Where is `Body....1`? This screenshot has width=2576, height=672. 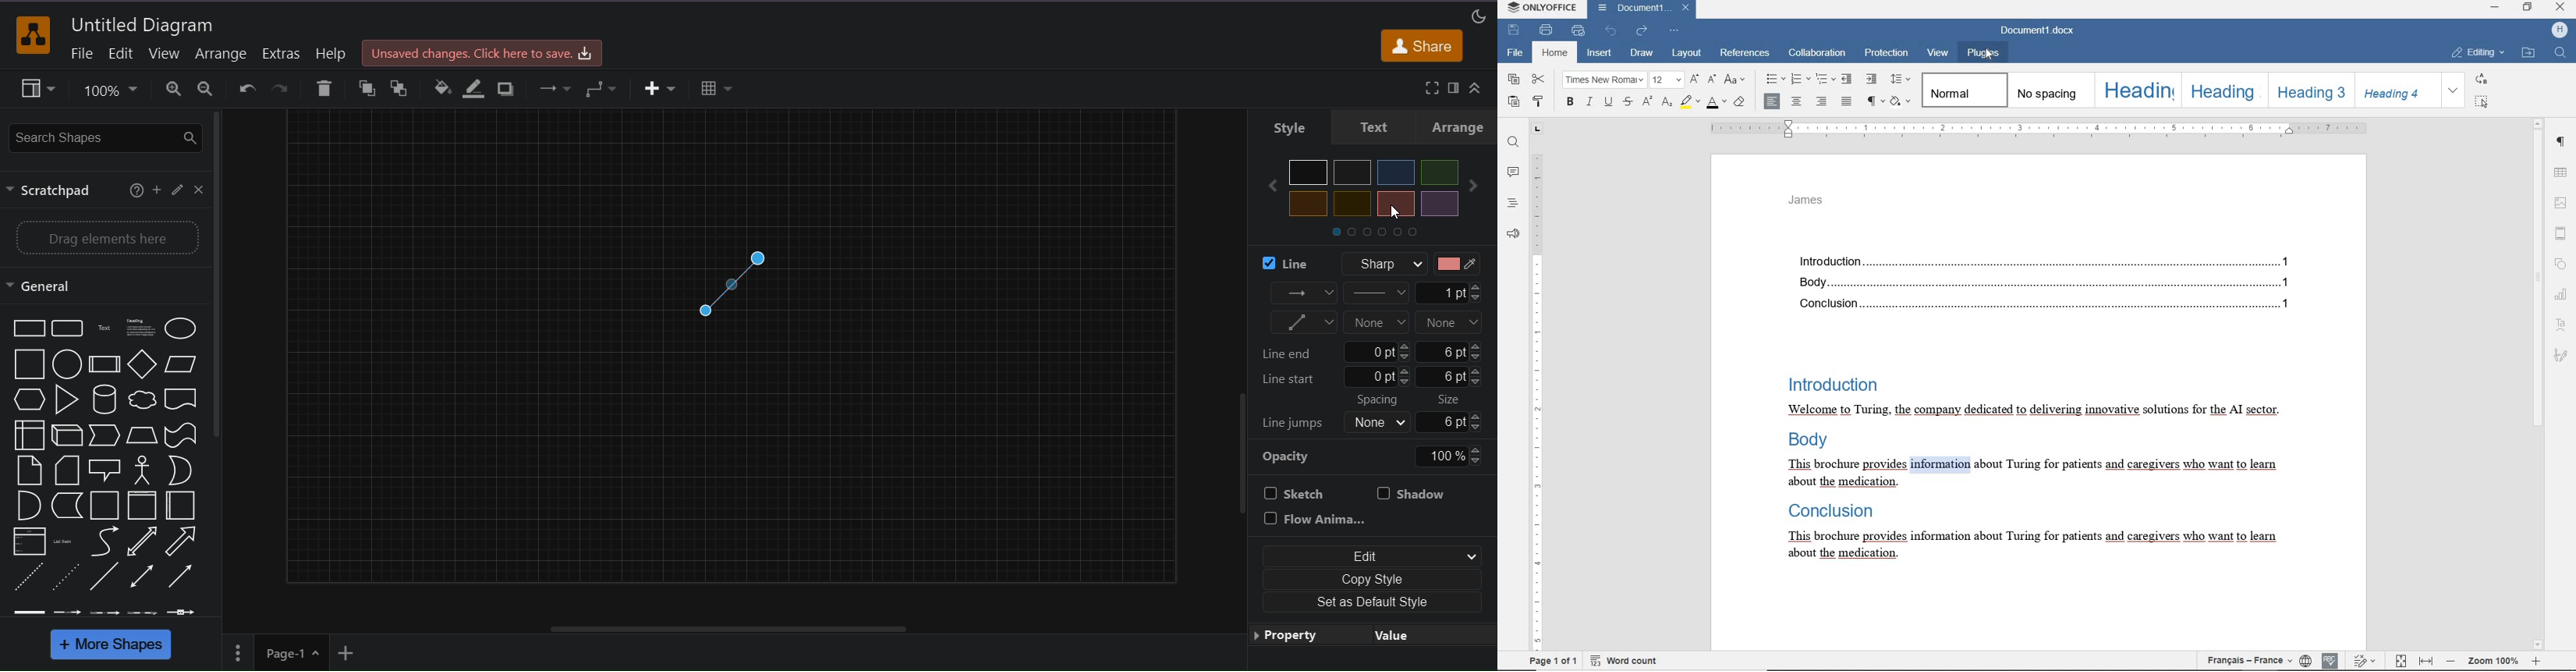
Body....1 is located at coordinates (2038, 282).